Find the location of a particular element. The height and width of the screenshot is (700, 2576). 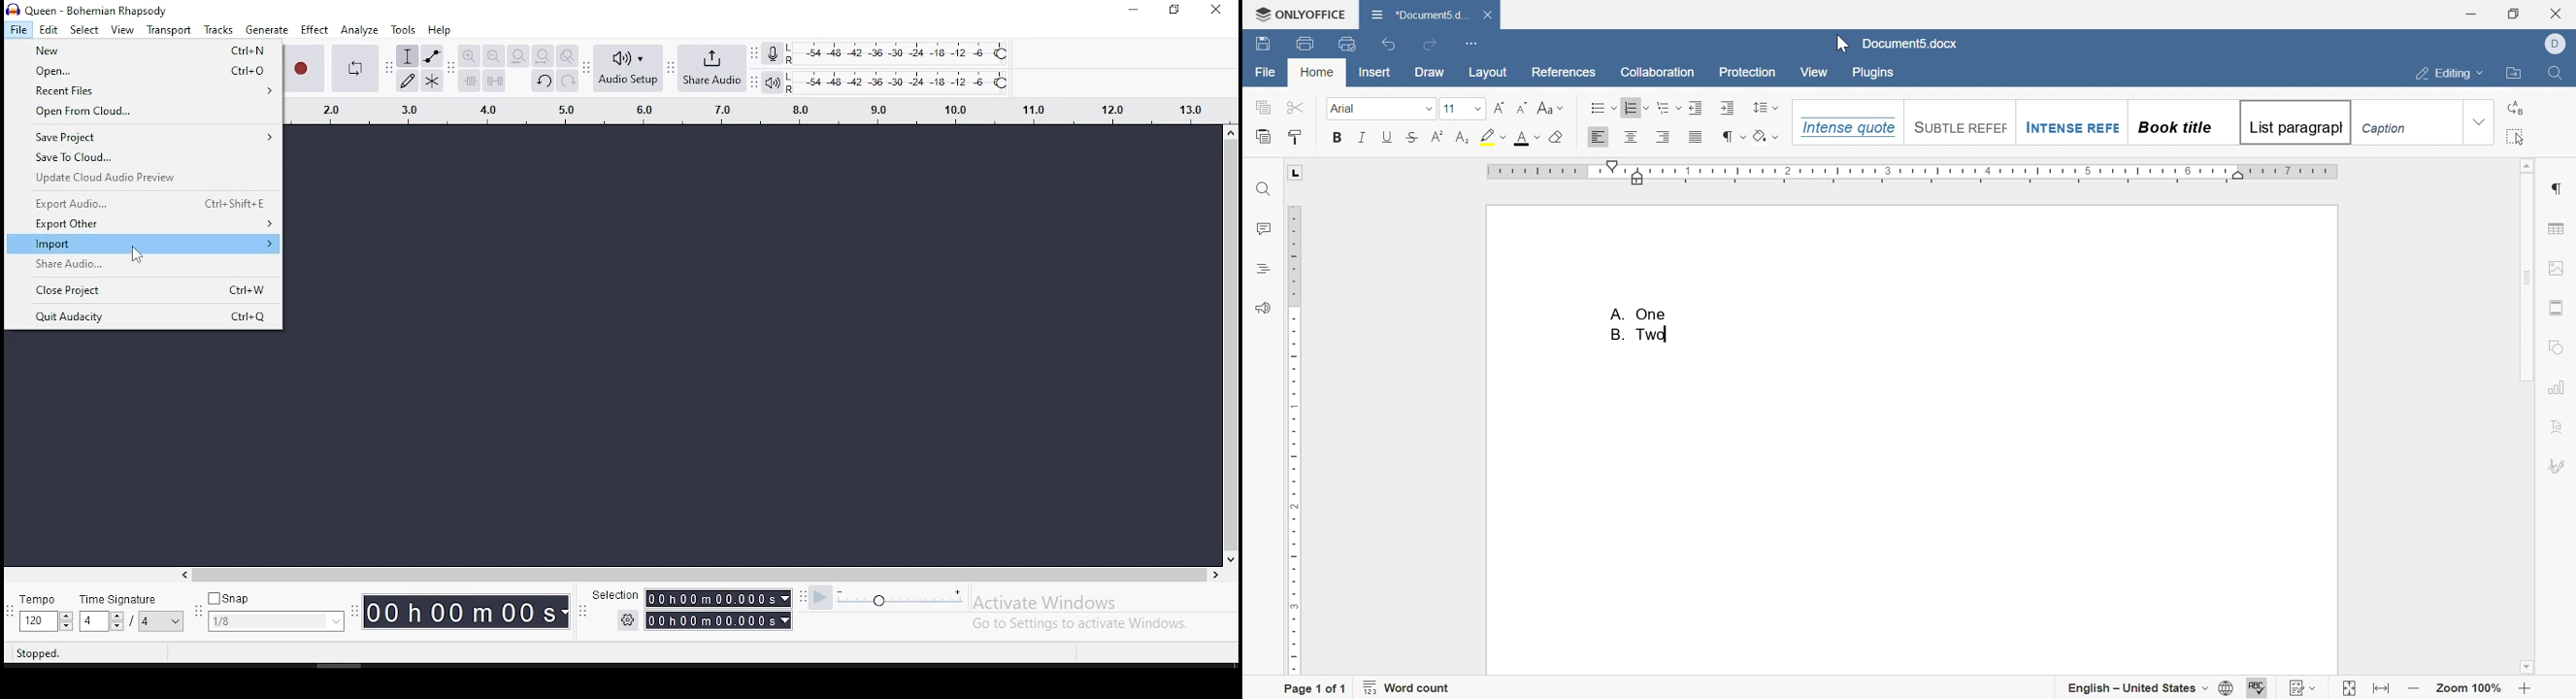

print is located at coordinates (1308, 42).